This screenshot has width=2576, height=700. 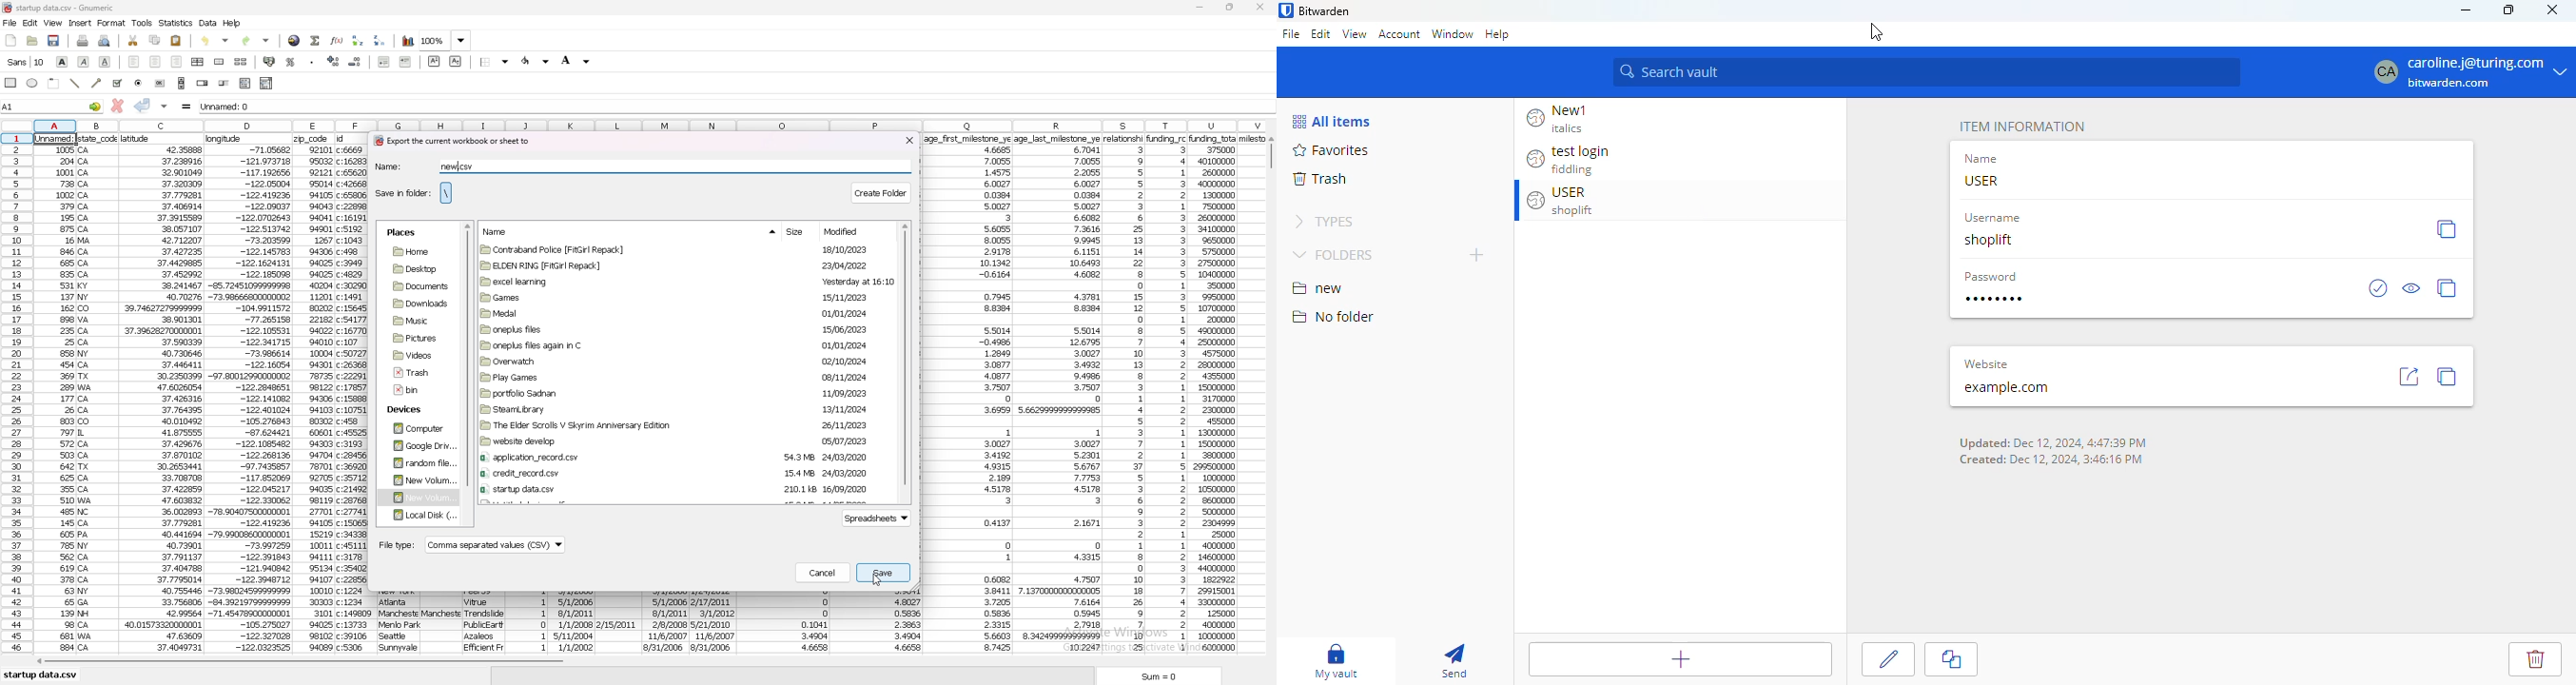 I want to click on daat, so click(x=969, y=394).